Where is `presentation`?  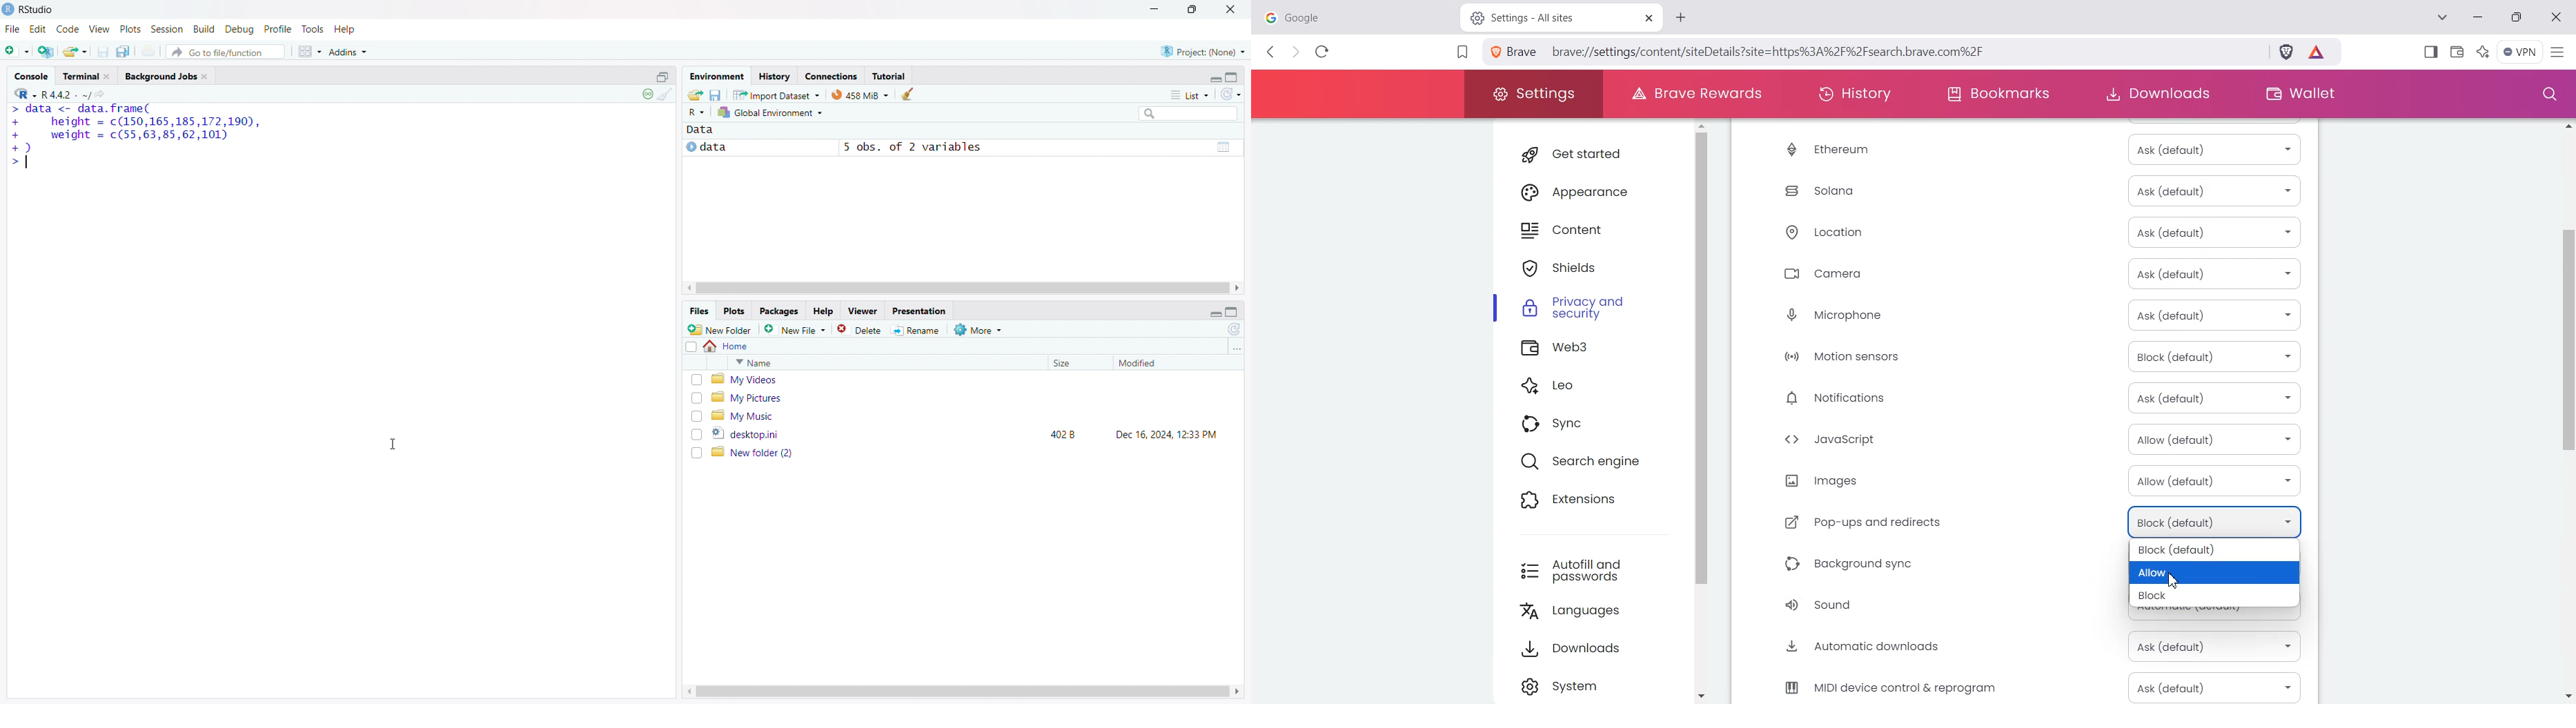
presentation is located at coordinates (920, 310).